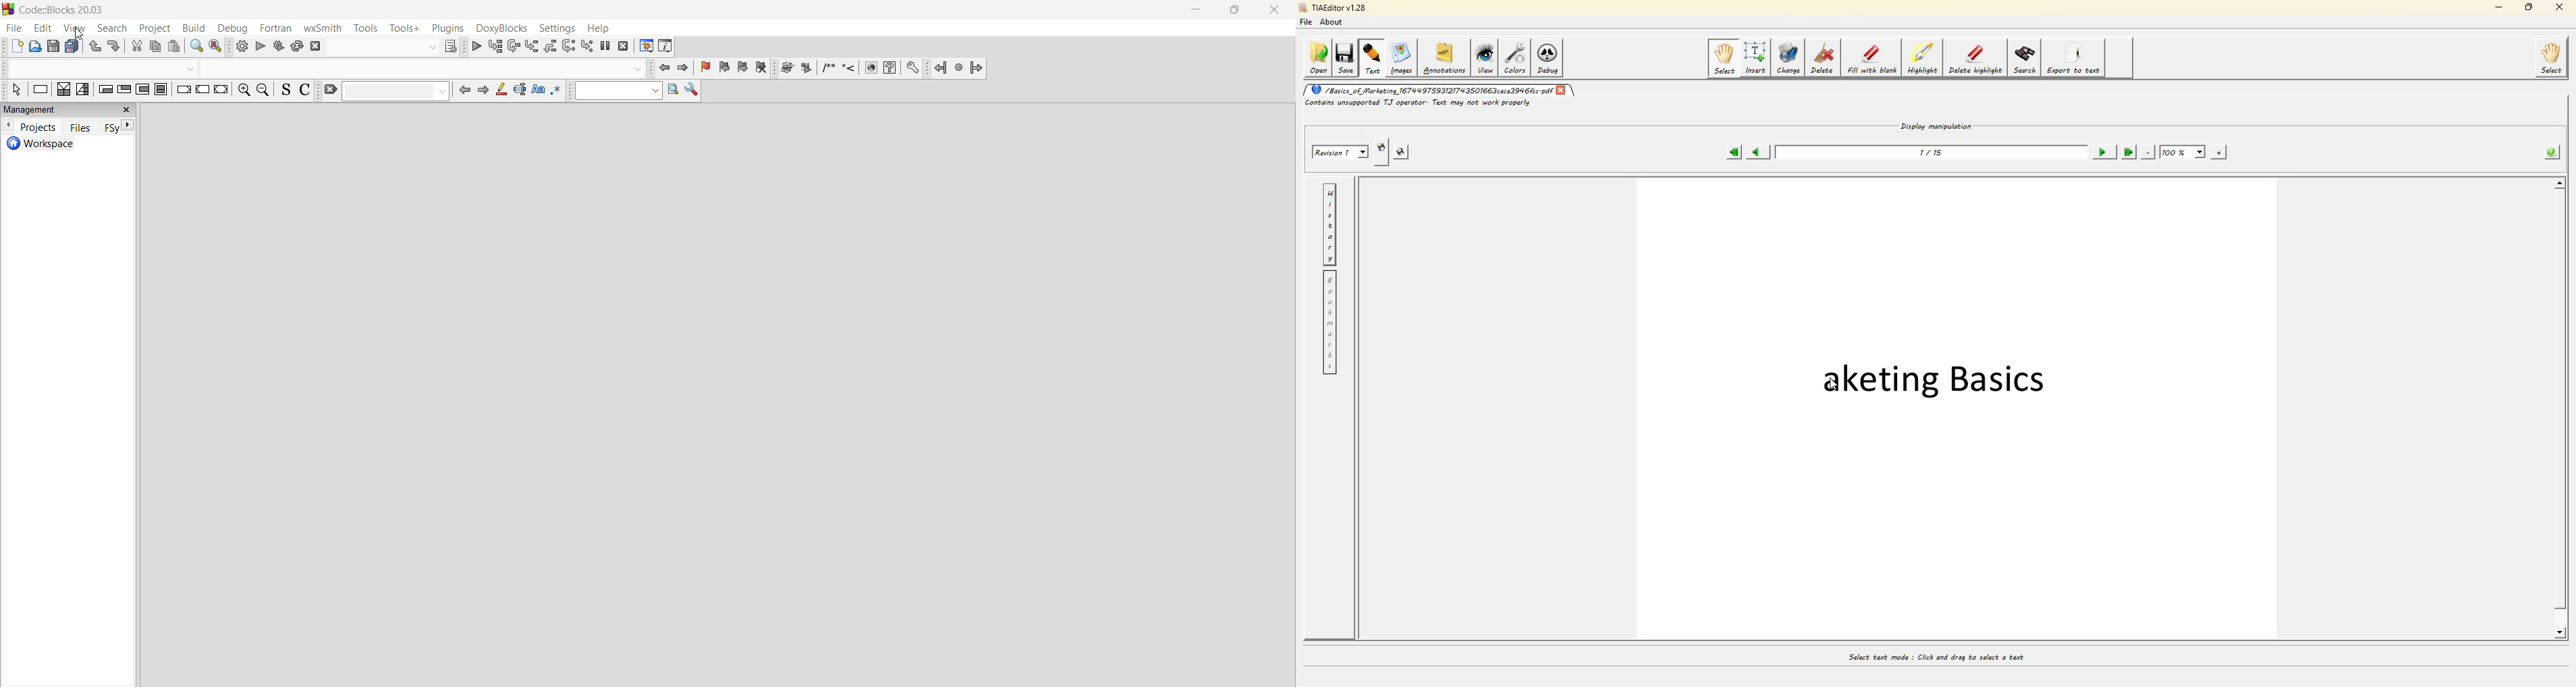  What do you see at coordinates (385, 91) in the screenshot?
I see `clear` at bounding box center [385, 91].